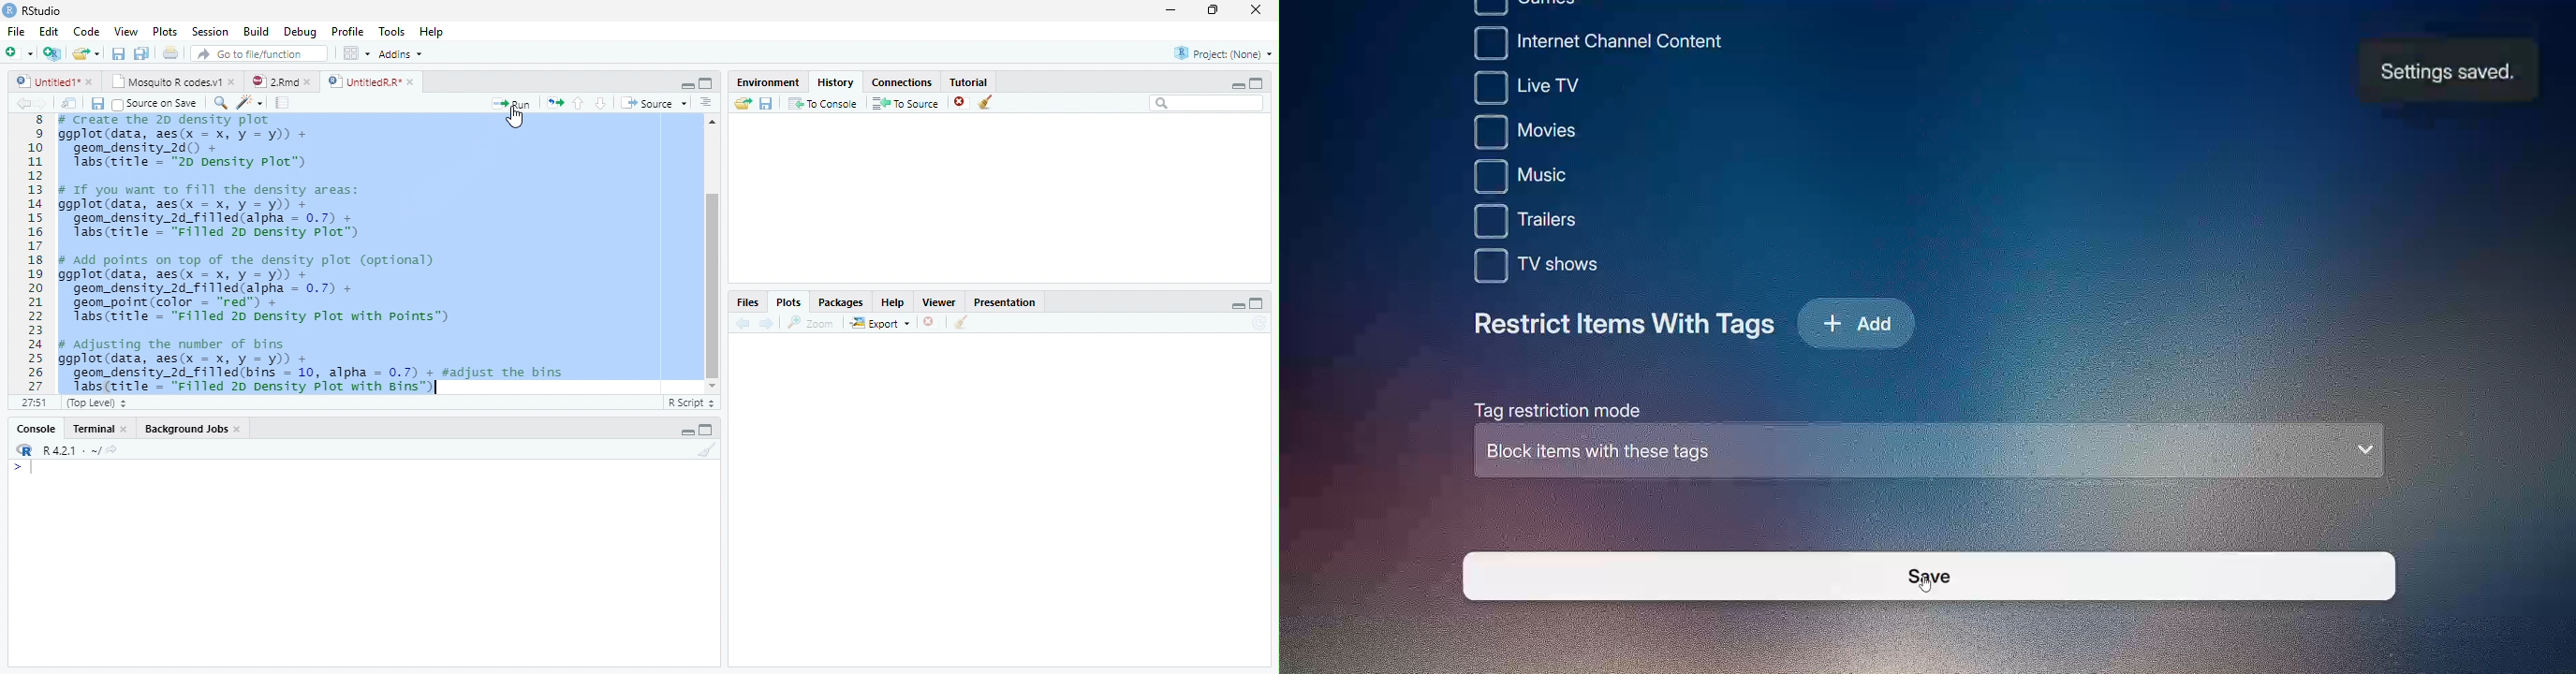 The image size is (2576, 700). What do you see at coordinates (362, 81) in the screenshot?
I see `UnttiedR Rr”` at bounding box center [362, 81].